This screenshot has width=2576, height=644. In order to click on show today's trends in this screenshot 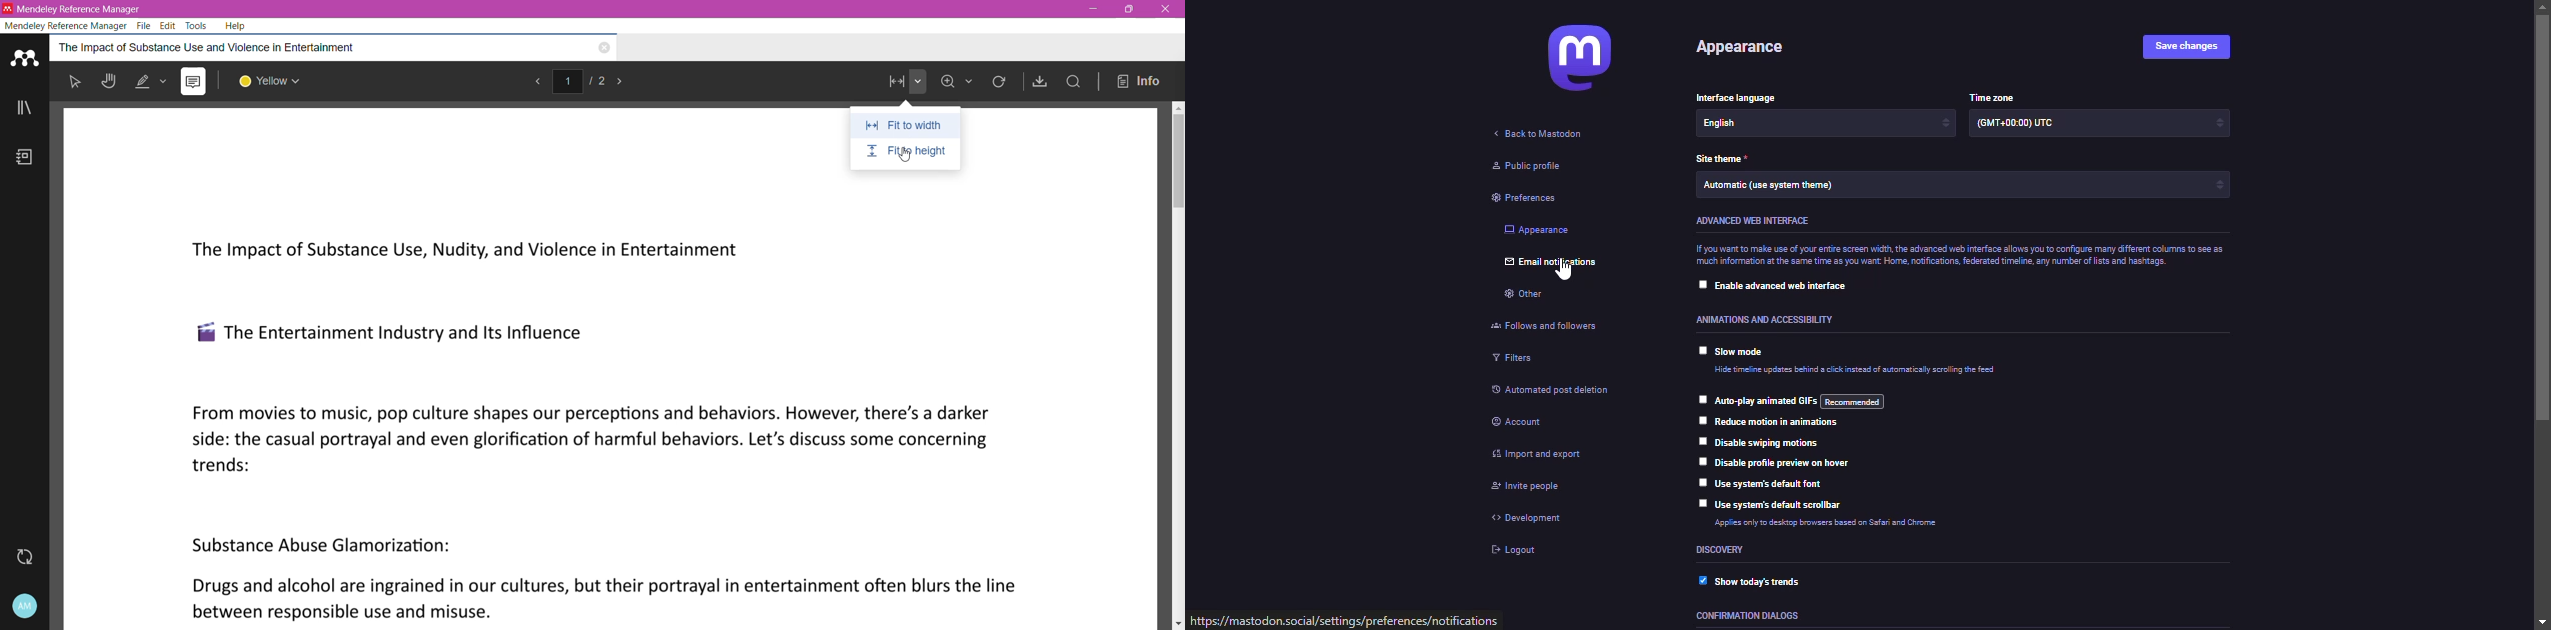, I will do `click(1769, 582)`.